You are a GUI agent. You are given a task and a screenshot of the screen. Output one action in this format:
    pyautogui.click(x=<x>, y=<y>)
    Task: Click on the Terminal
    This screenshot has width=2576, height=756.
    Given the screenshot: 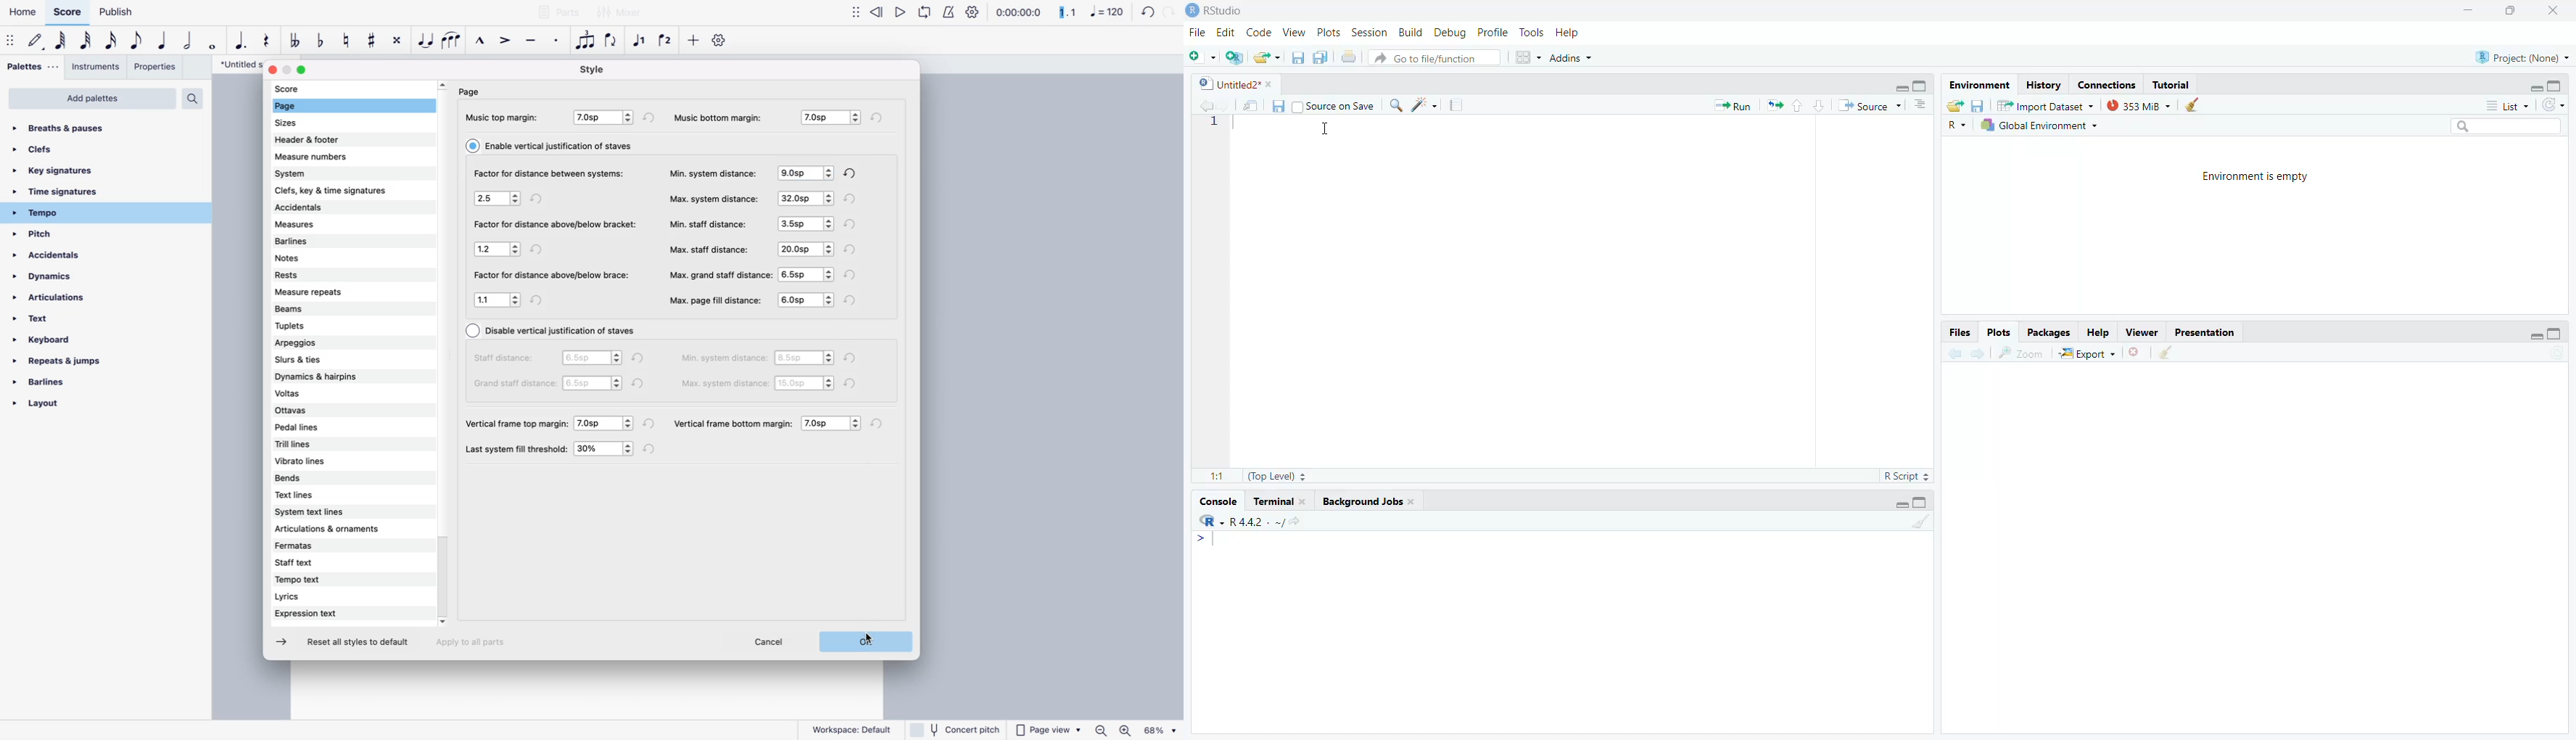 What is the action you would take?
    pyautogui.click(x=1279, y=503)
    